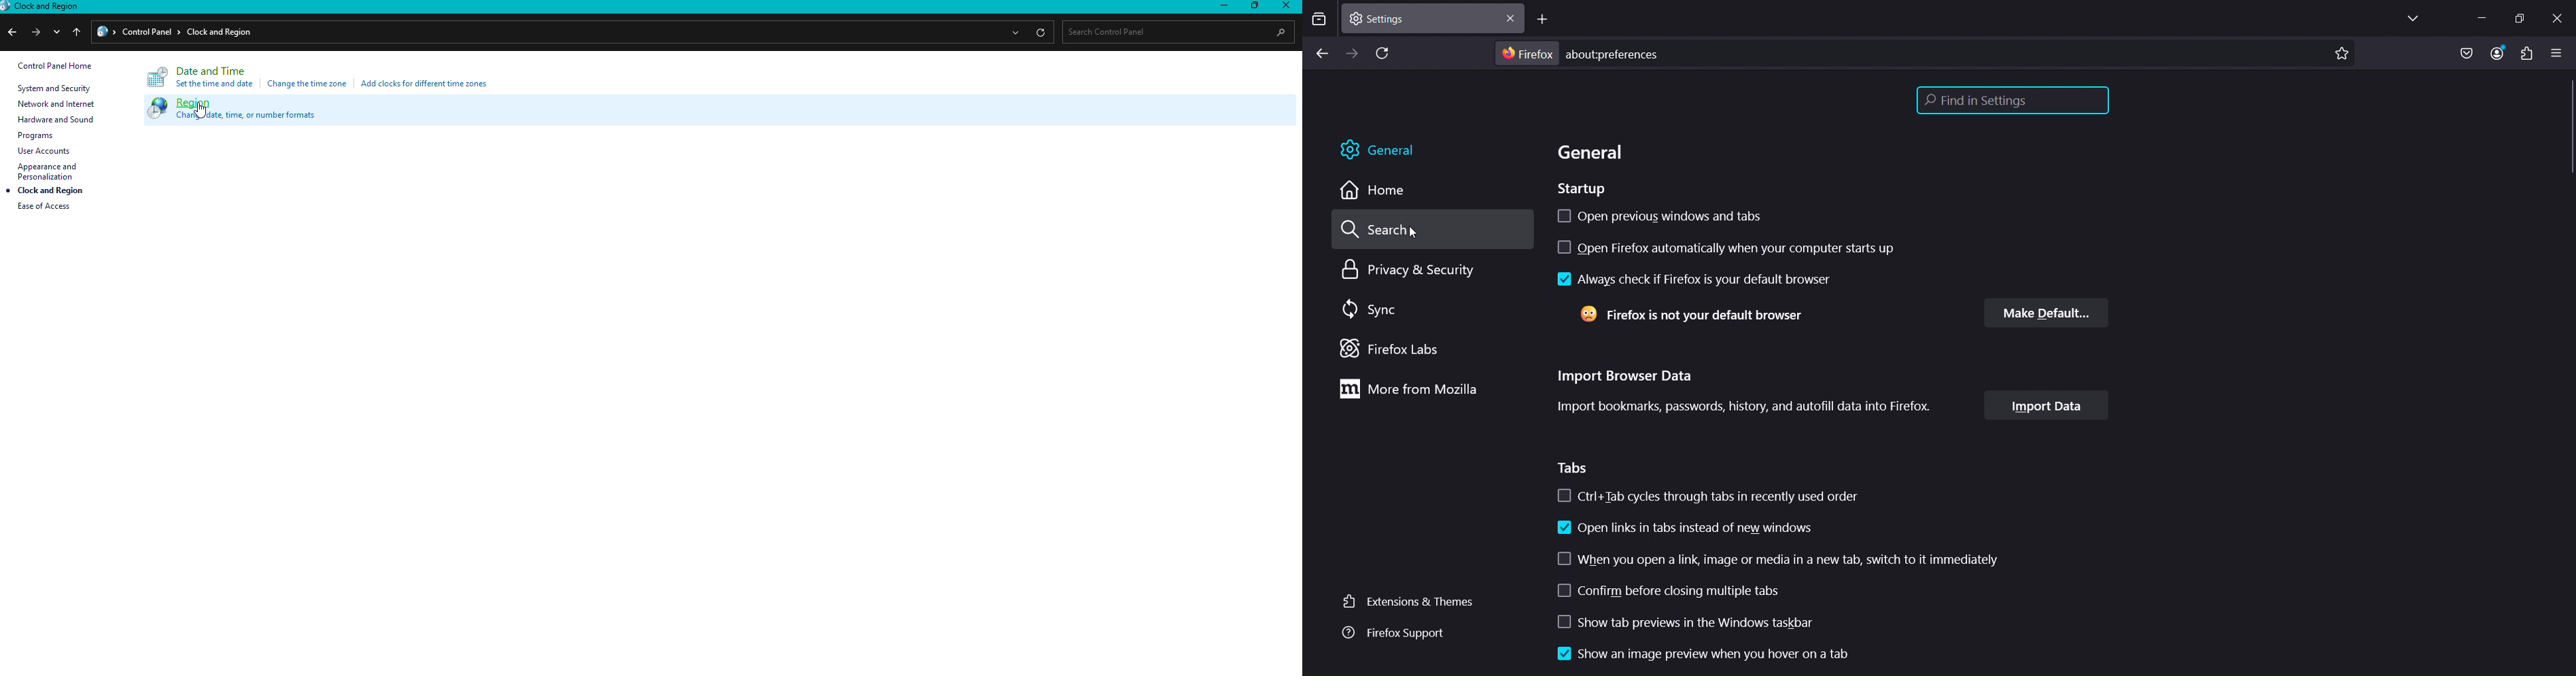 This screenshot has width=2576, height=700. I want to click on restore window, so click(2519, 18).